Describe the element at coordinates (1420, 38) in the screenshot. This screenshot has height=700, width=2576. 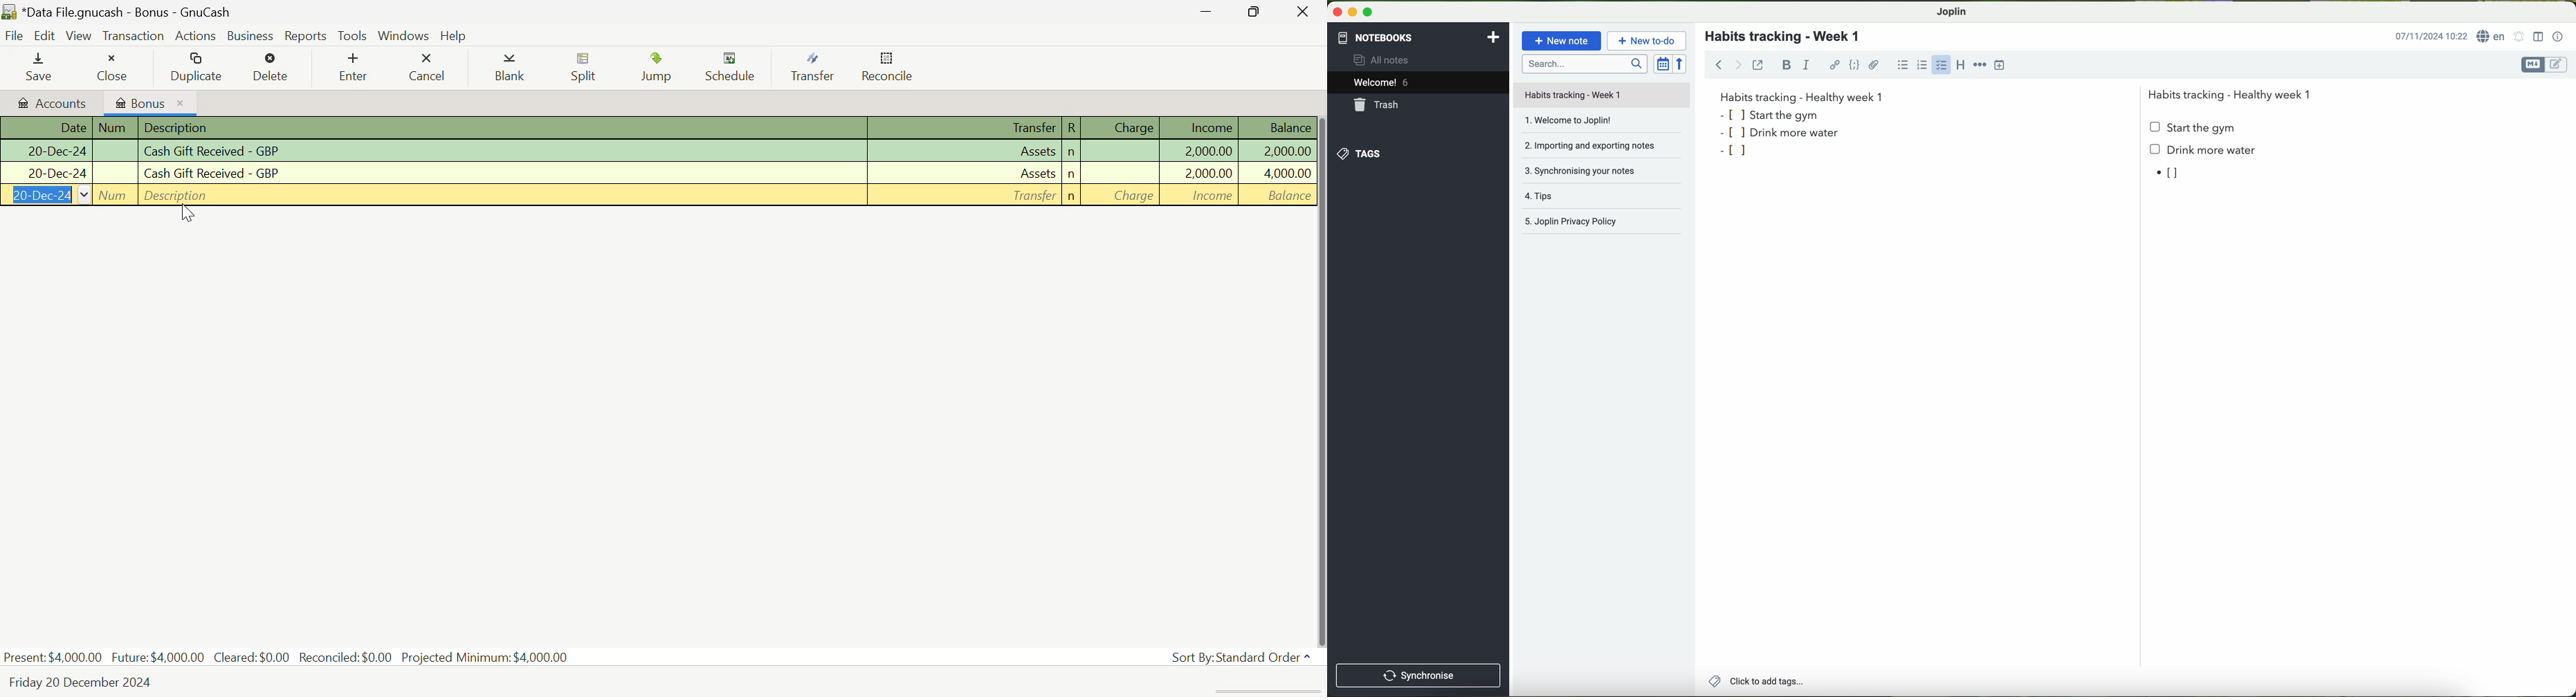
I see `notebooks tab` at that location.